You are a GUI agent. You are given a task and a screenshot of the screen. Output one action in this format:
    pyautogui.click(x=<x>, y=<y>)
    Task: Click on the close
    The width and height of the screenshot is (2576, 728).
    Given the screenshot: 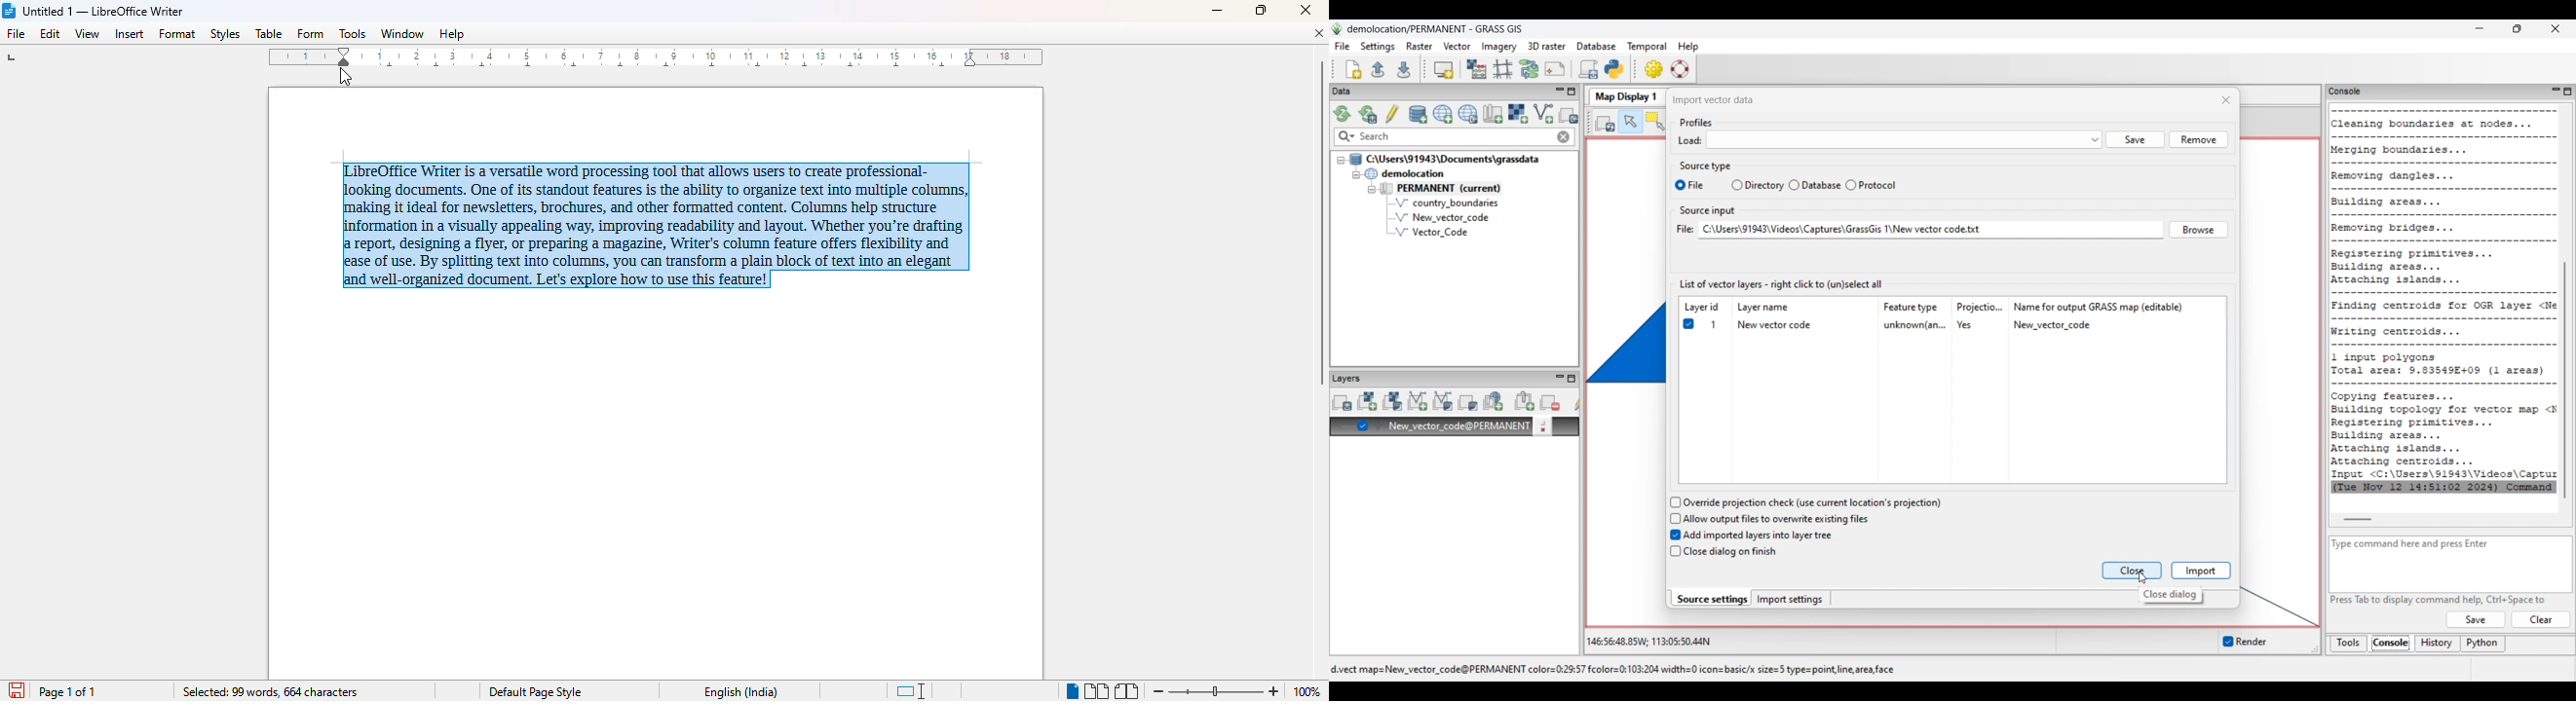 What is the action you would take?
    pyautogui.click(x=1305, y=10)
    